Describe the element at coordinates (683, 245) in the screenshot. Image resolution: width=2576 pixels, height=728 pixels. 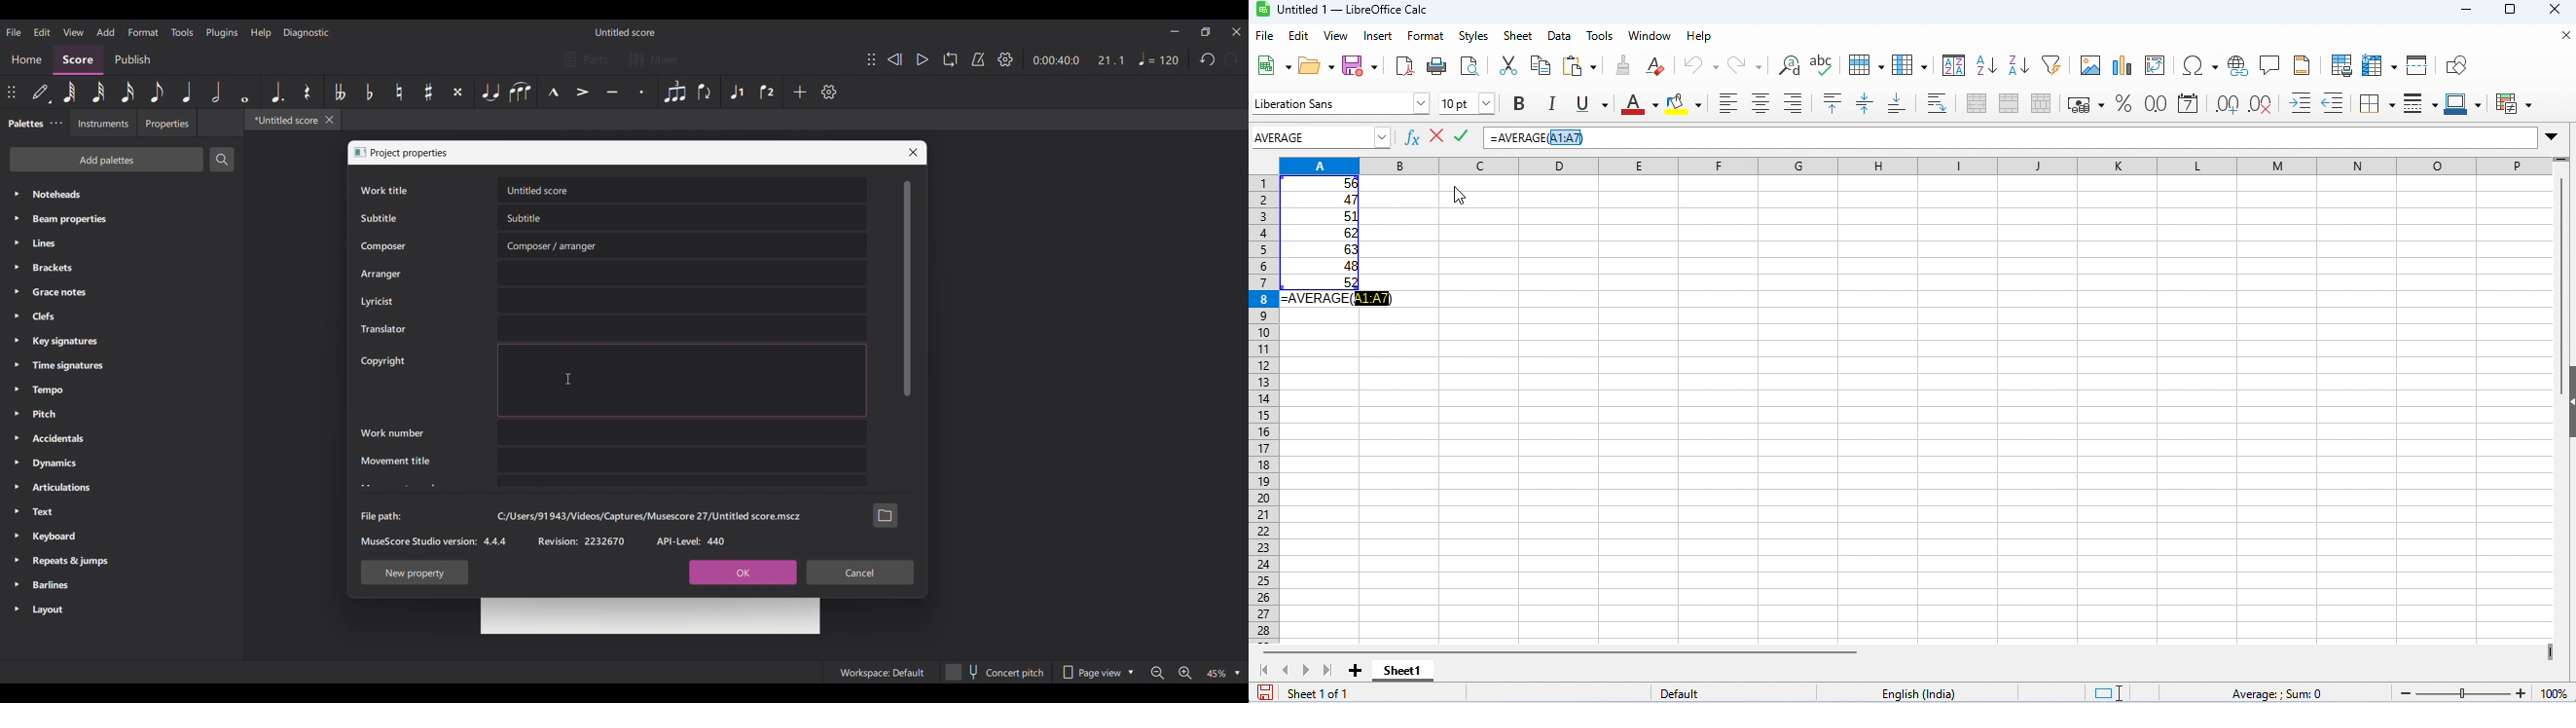
I see `Text box for Composer` at that location.